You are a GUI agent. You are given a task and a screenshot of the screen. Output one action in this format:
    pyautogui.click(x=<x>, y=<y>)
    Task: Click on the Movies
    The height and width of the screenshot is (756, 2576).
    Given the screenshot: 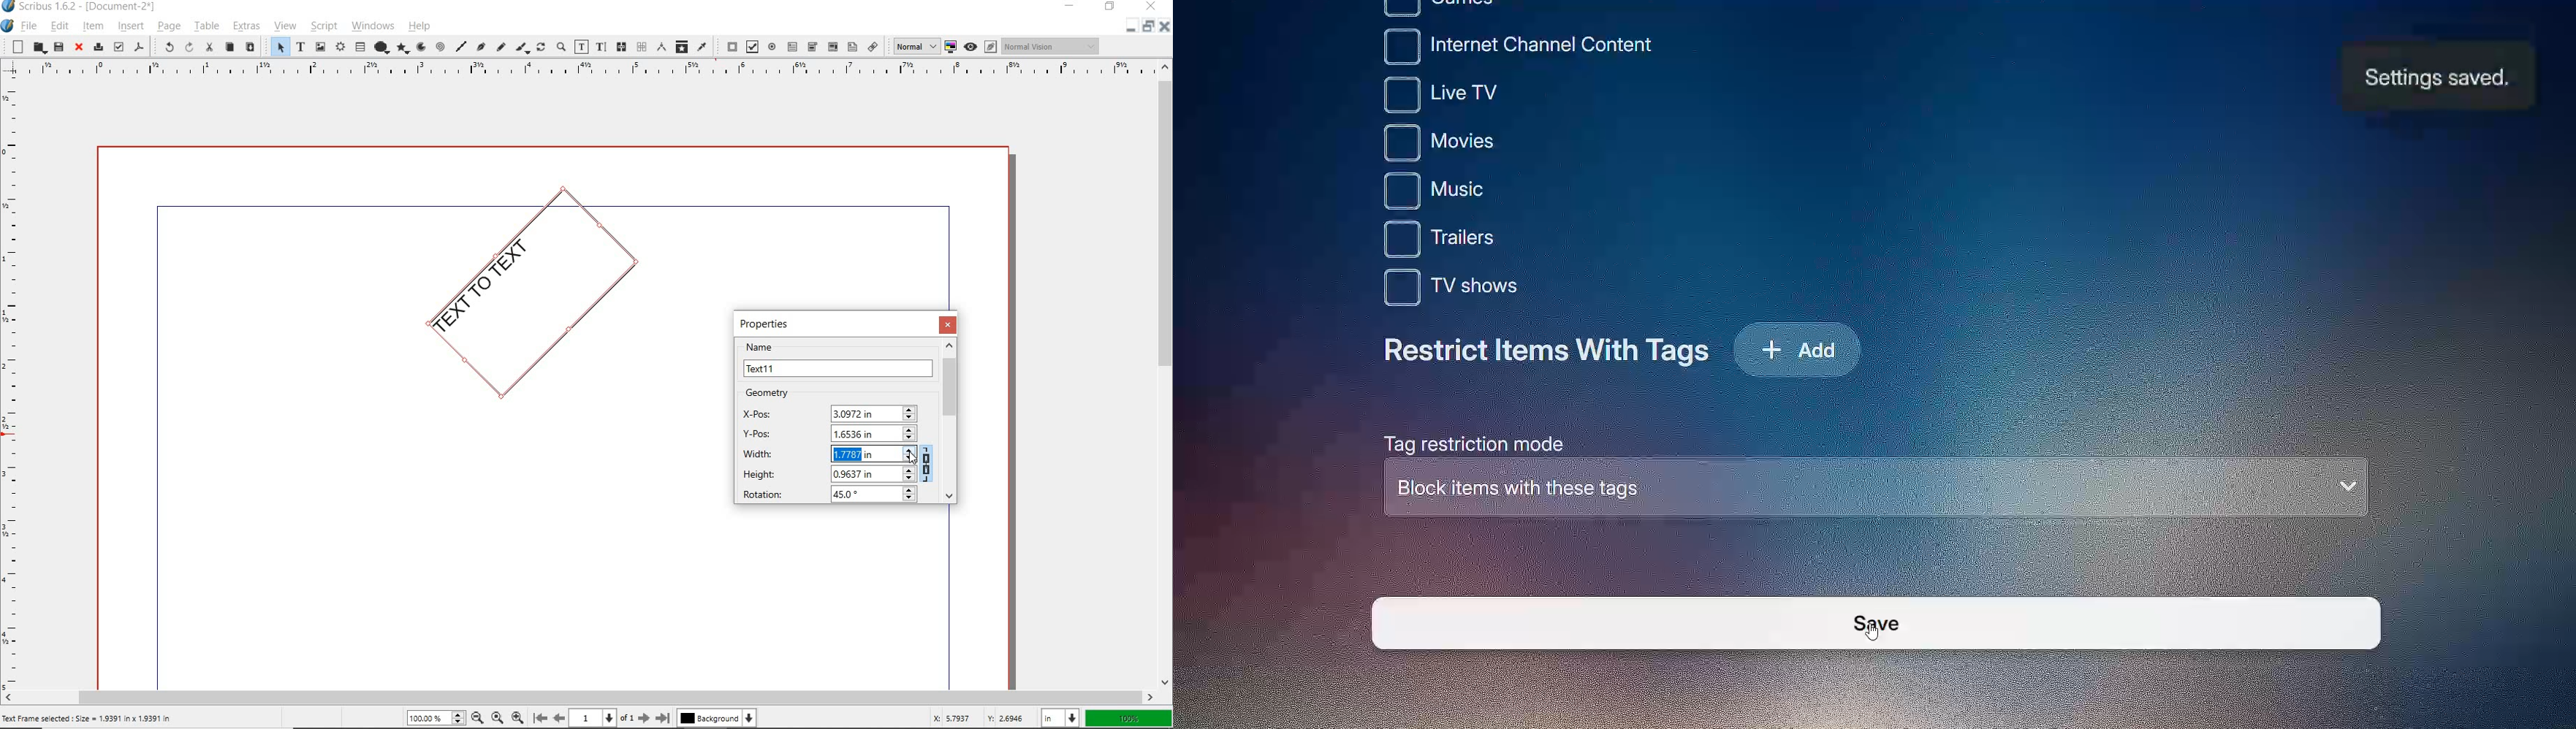 What is the action you would take?
    pyautogui.click(x=1475, y=145)
    